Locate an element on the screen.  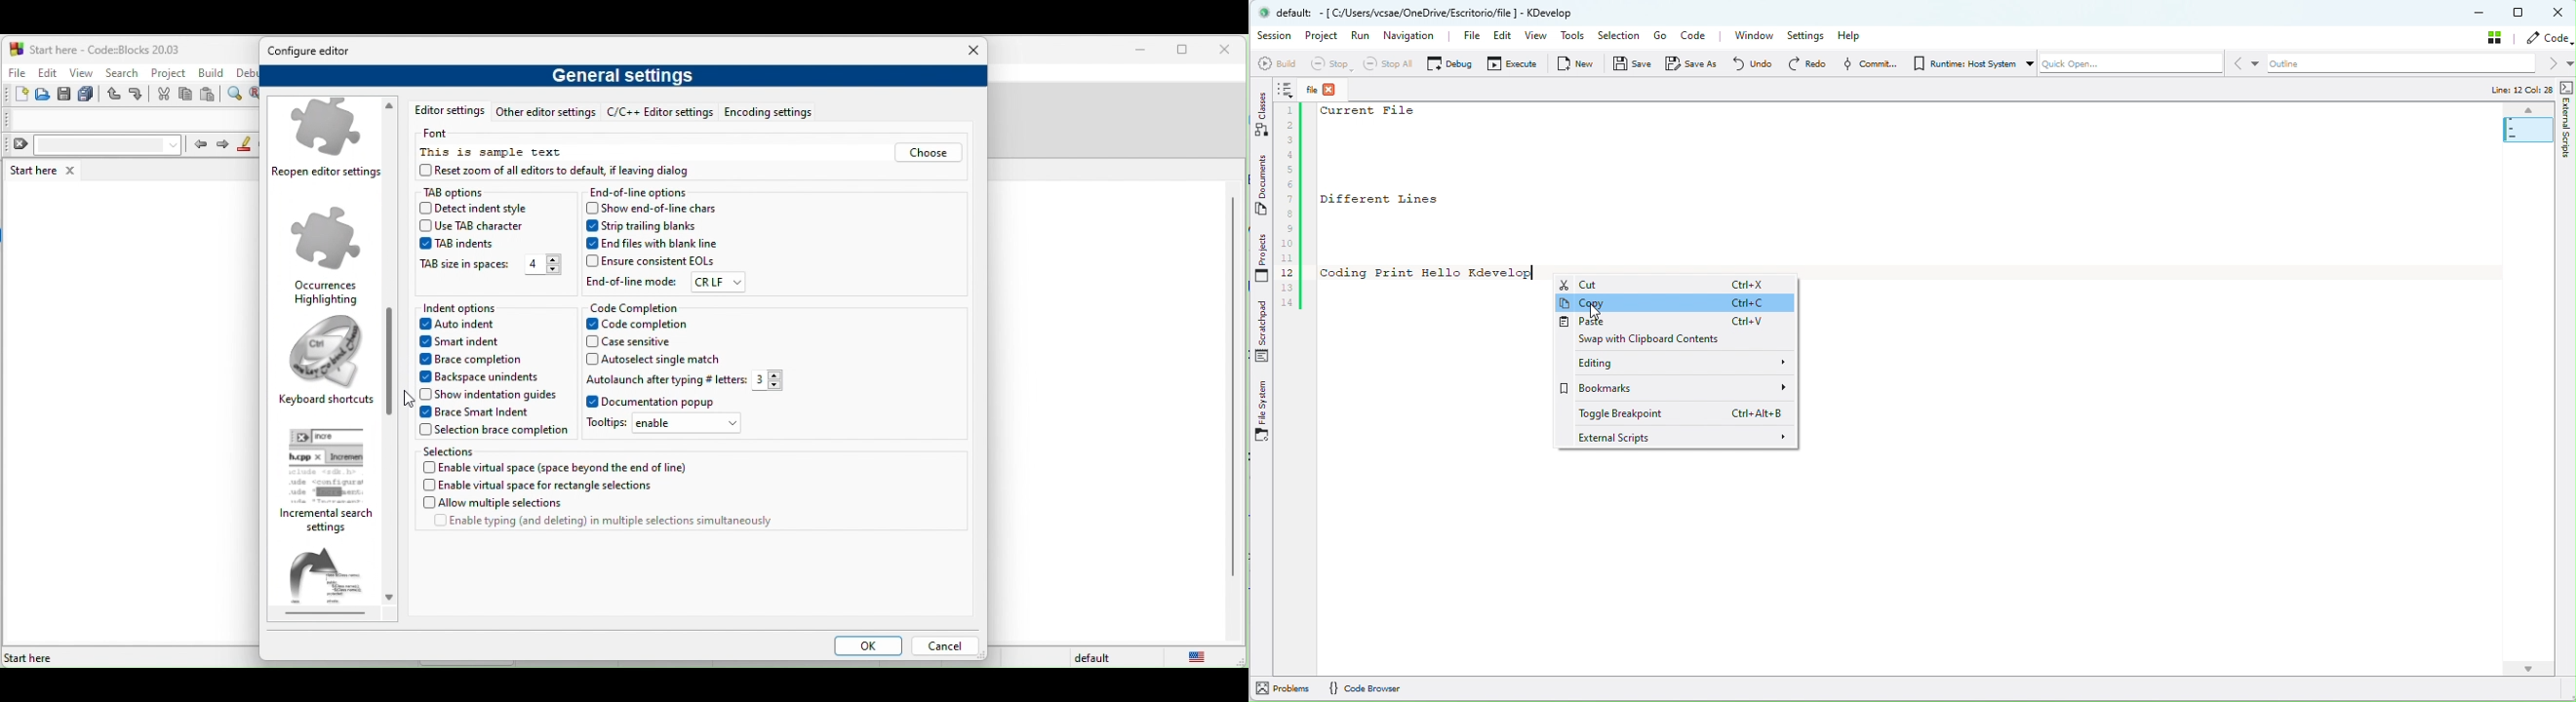
Scroll Down Arrow is located at coordinates (2529, 665).